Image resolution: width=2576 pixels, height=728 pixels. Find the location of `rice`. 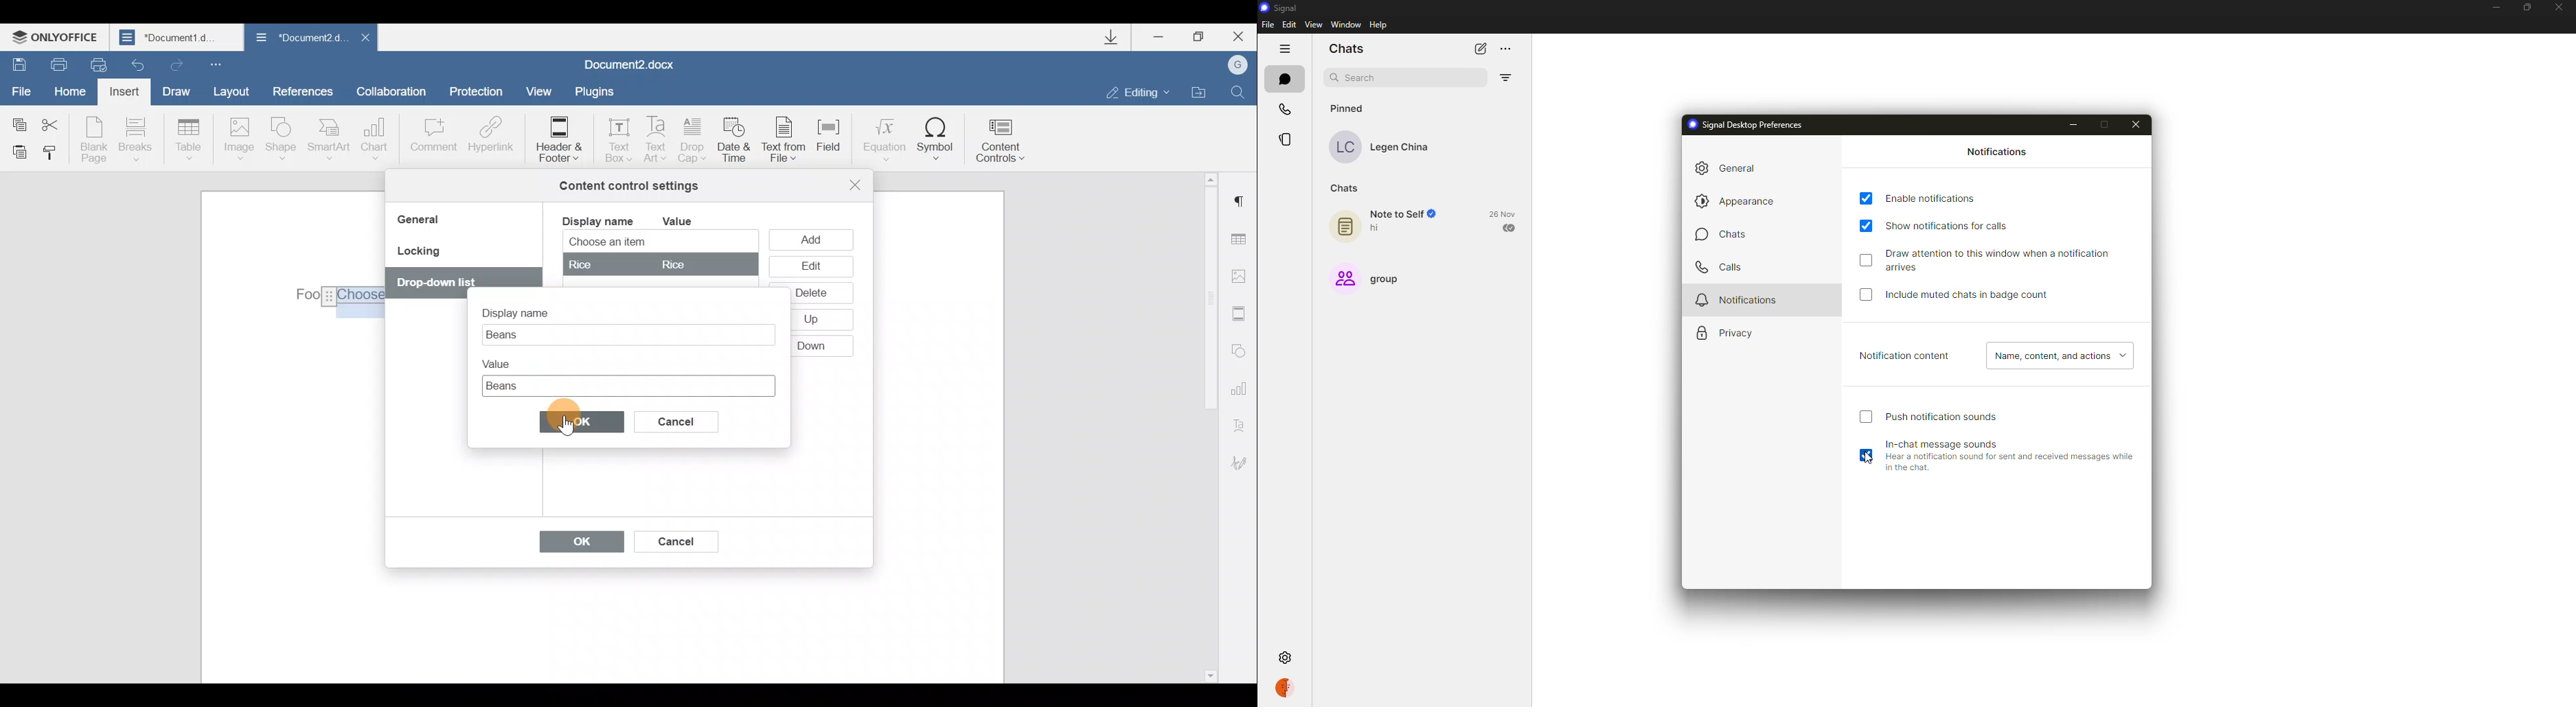

rice is located at coordinates (659, 264).